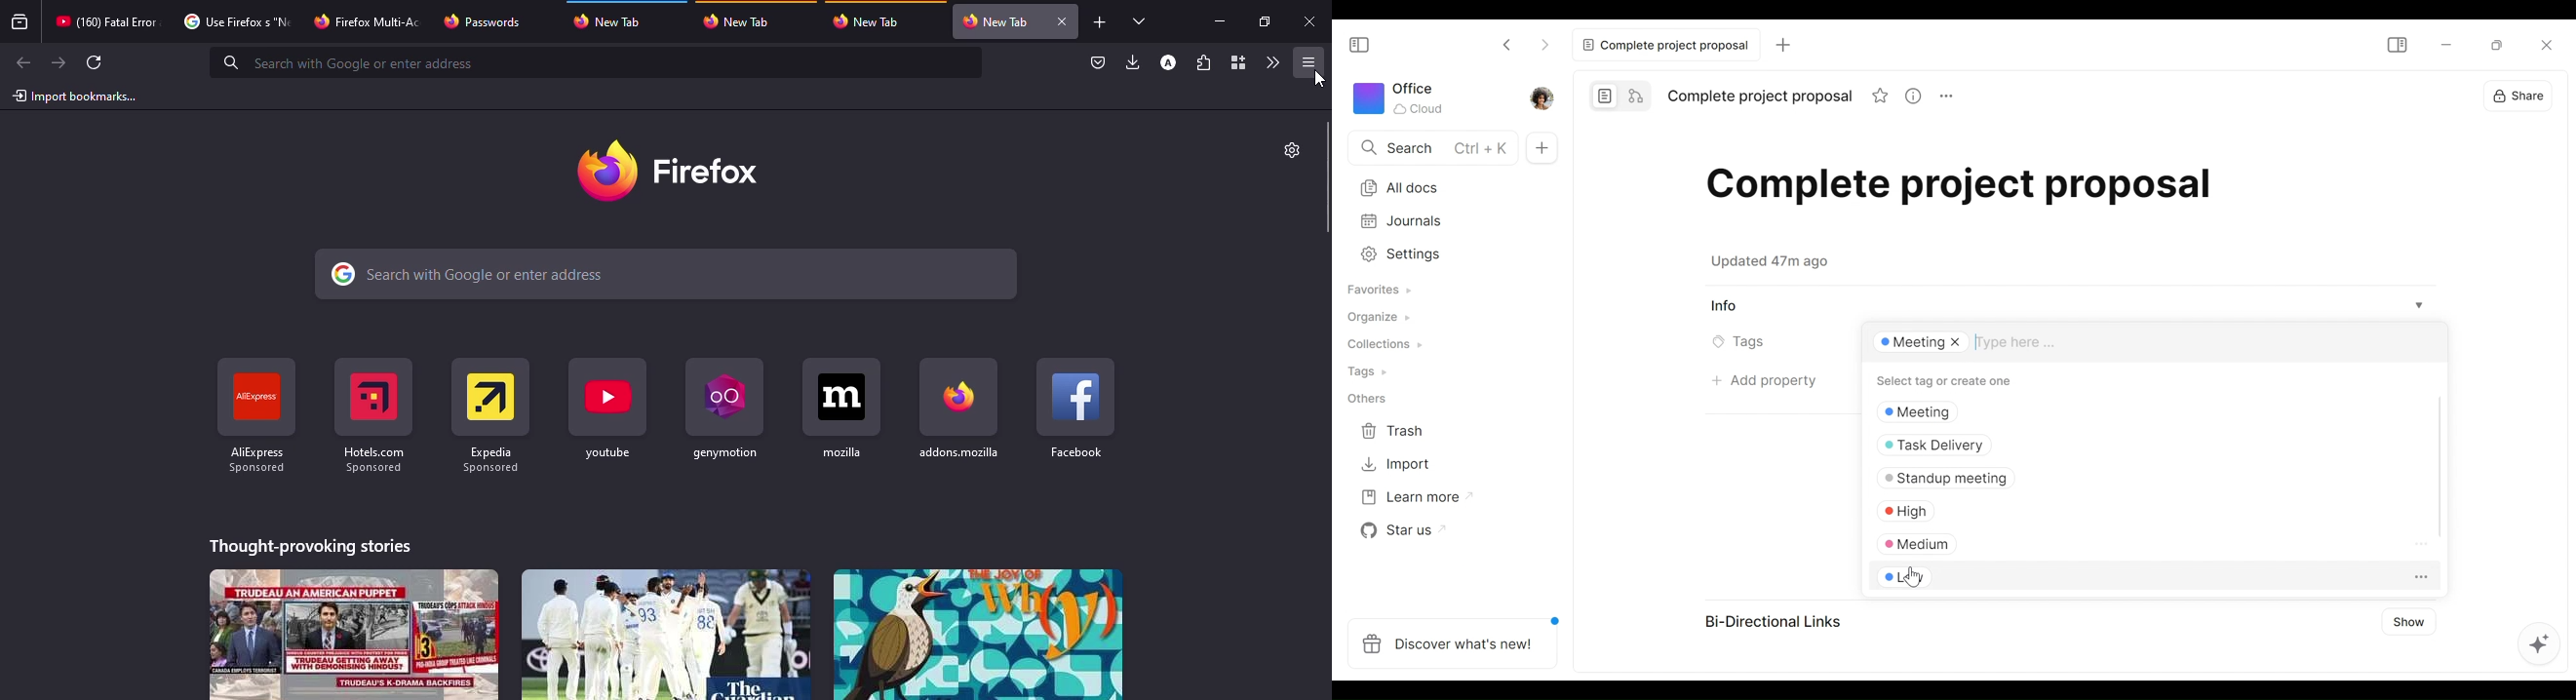  Describe the element at coordinates (1441, 222) in the screenshot. I see `Journal` at that location.